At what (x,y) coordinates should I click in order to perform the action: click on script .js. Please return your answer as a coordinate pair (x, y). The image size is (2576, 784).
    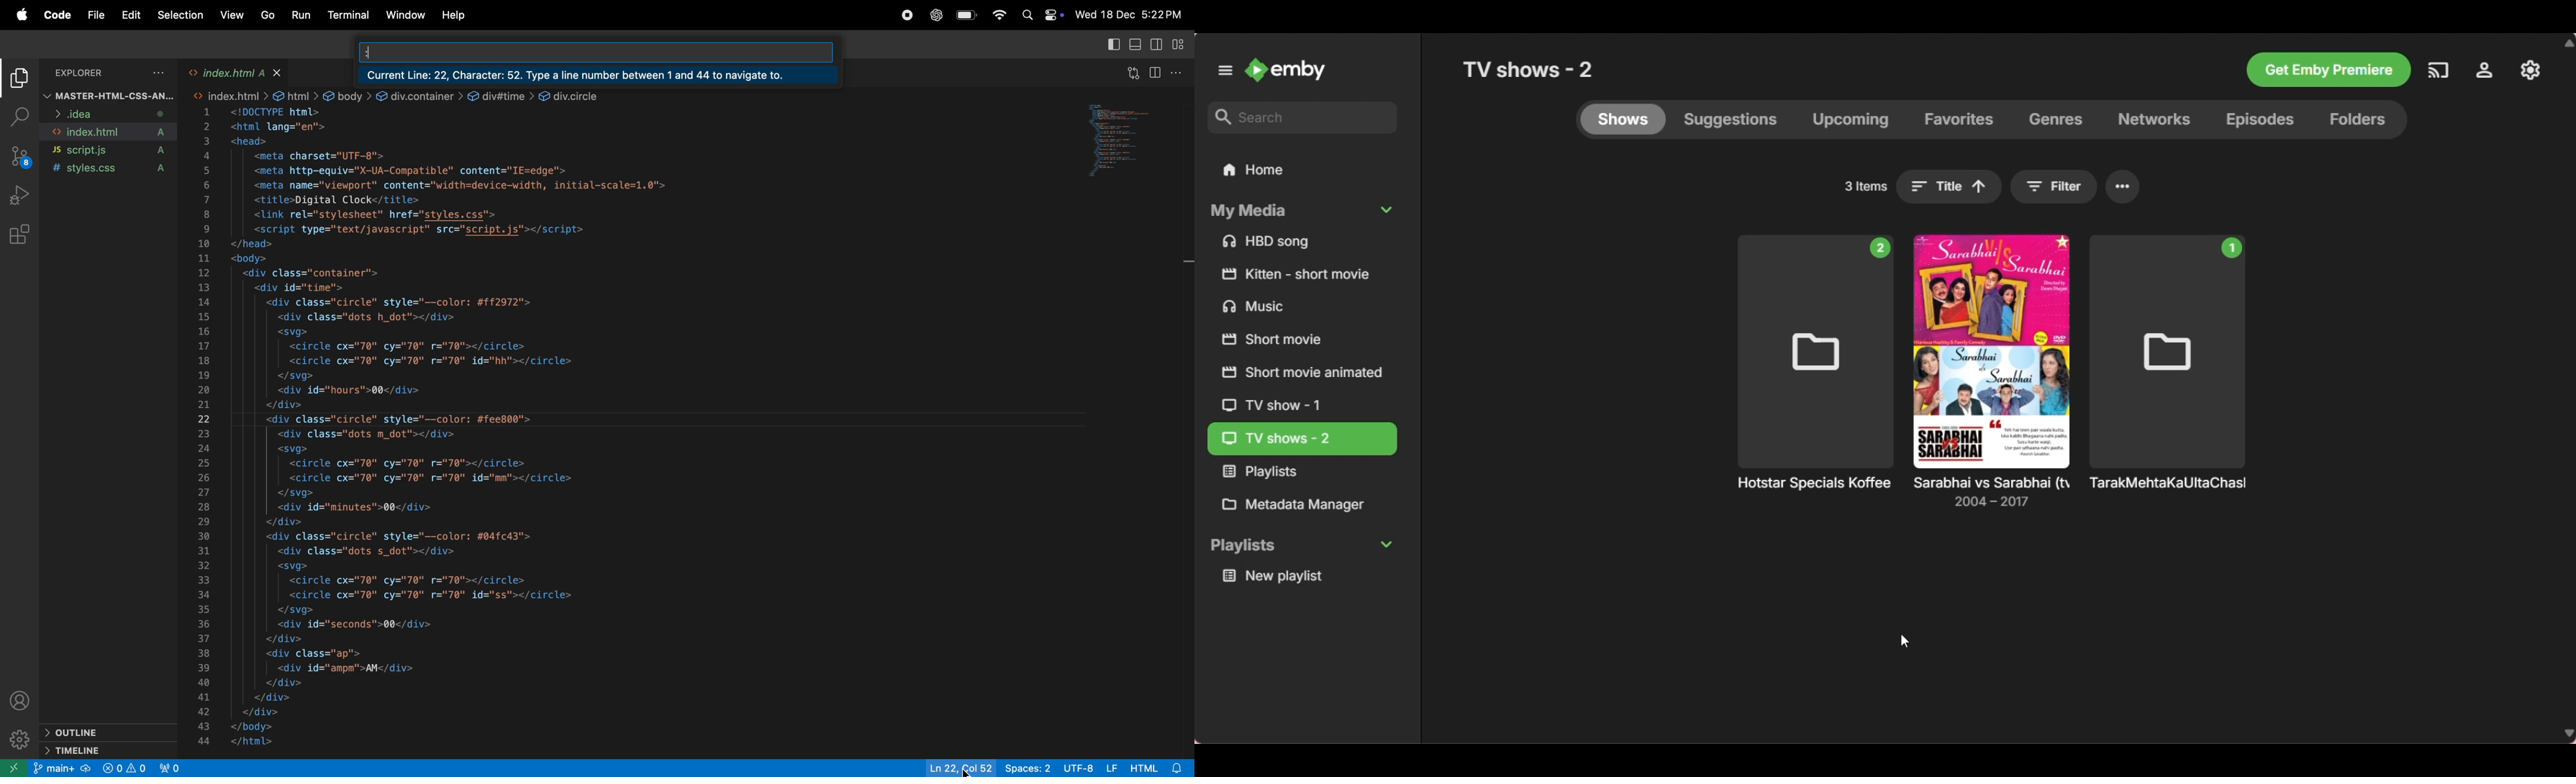
    Looking at the image, I should click on (112, 150).